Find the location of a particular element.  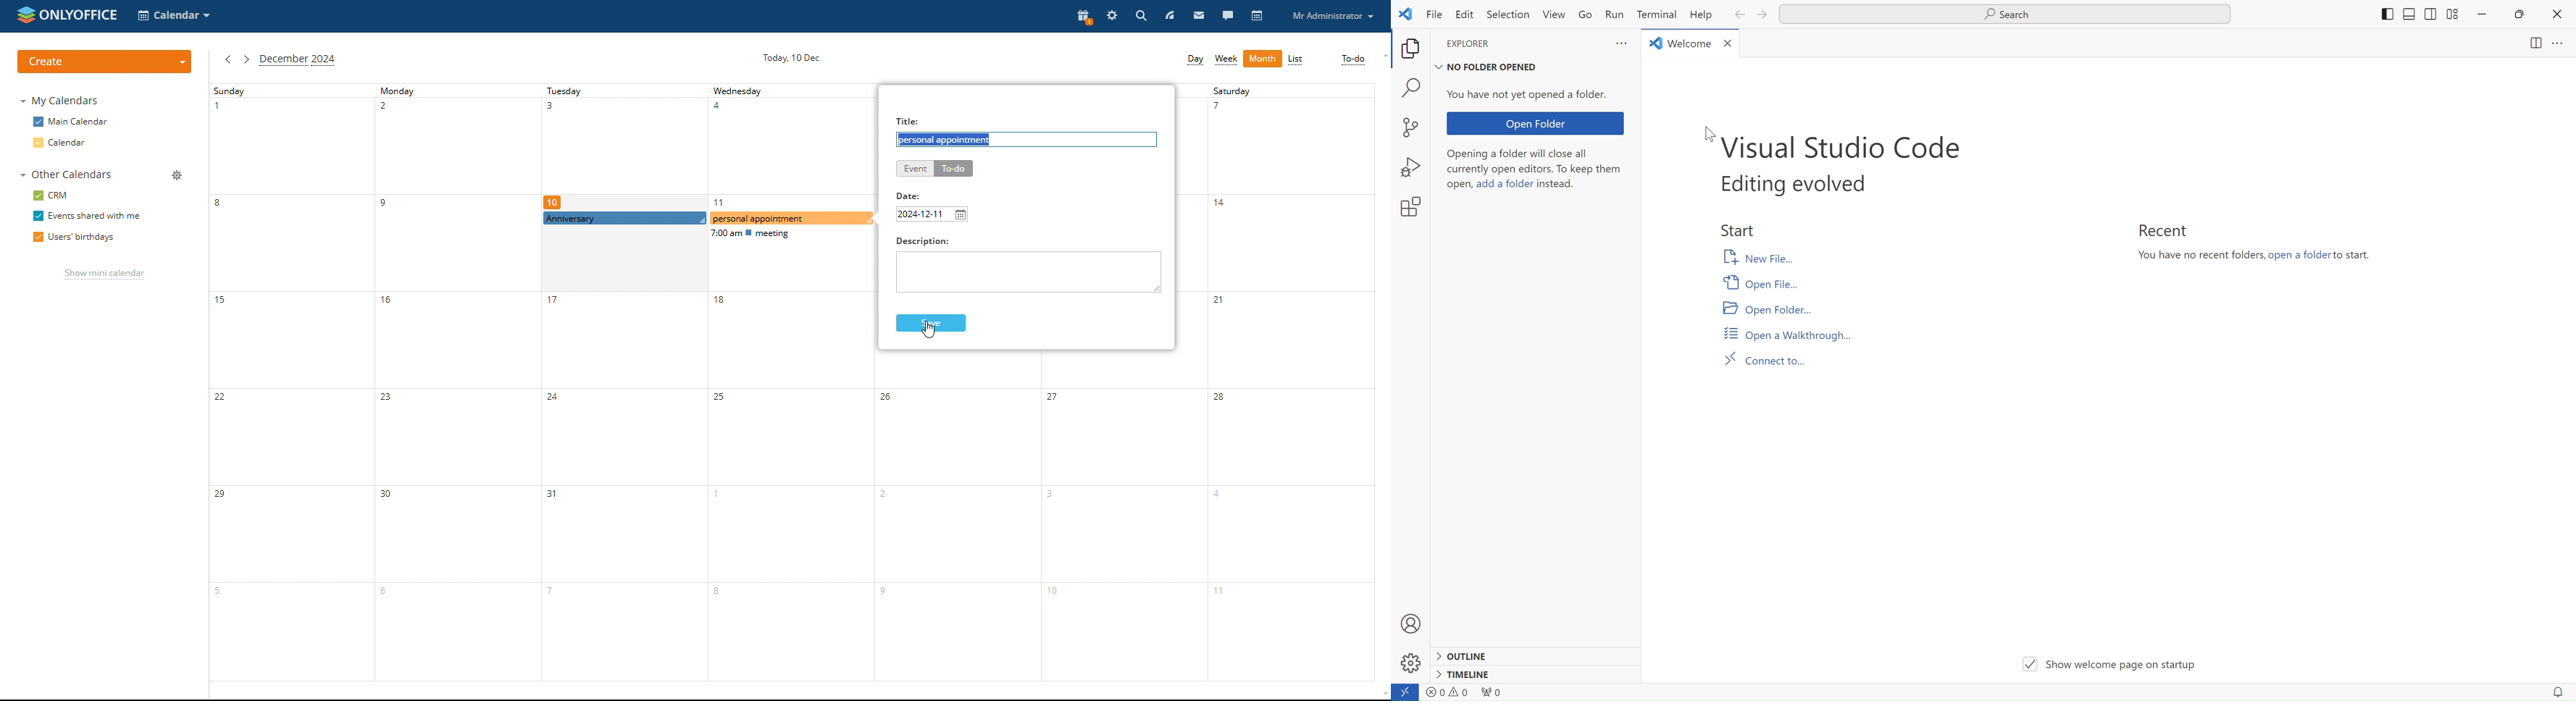

back is located at coordinates (1737, 15).